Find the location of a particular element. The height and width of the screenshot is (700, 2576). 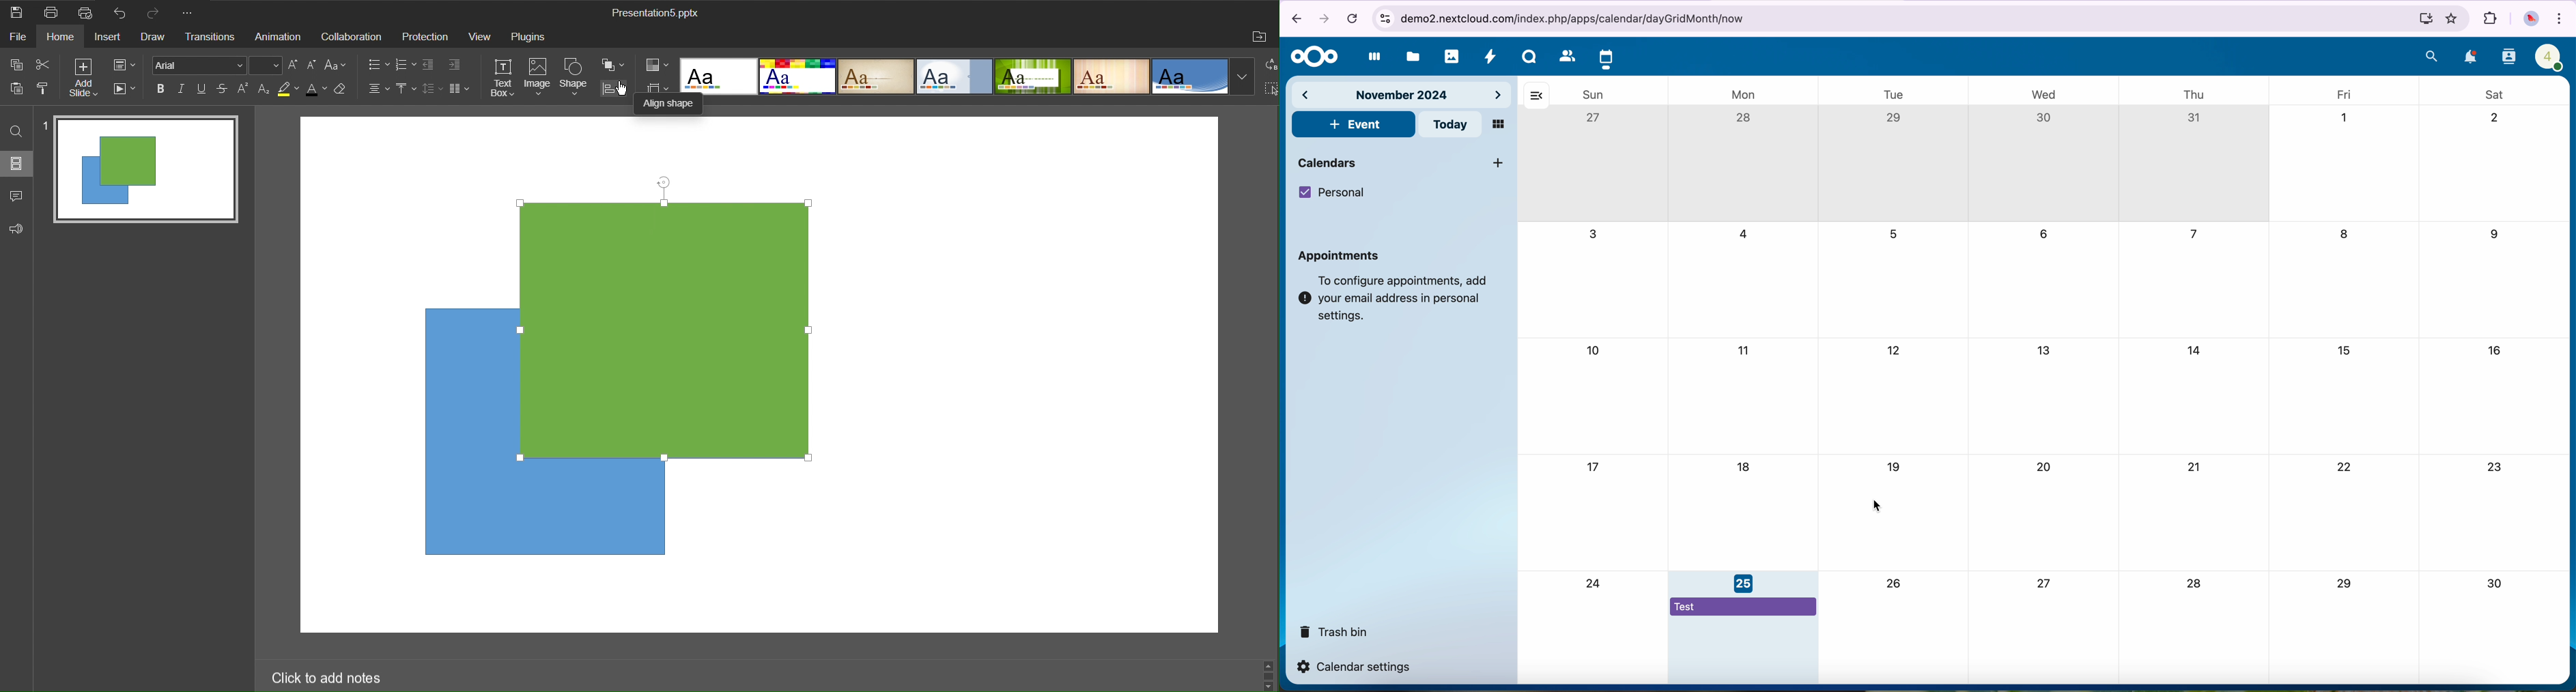

today is located at coordinates (1450, 125).